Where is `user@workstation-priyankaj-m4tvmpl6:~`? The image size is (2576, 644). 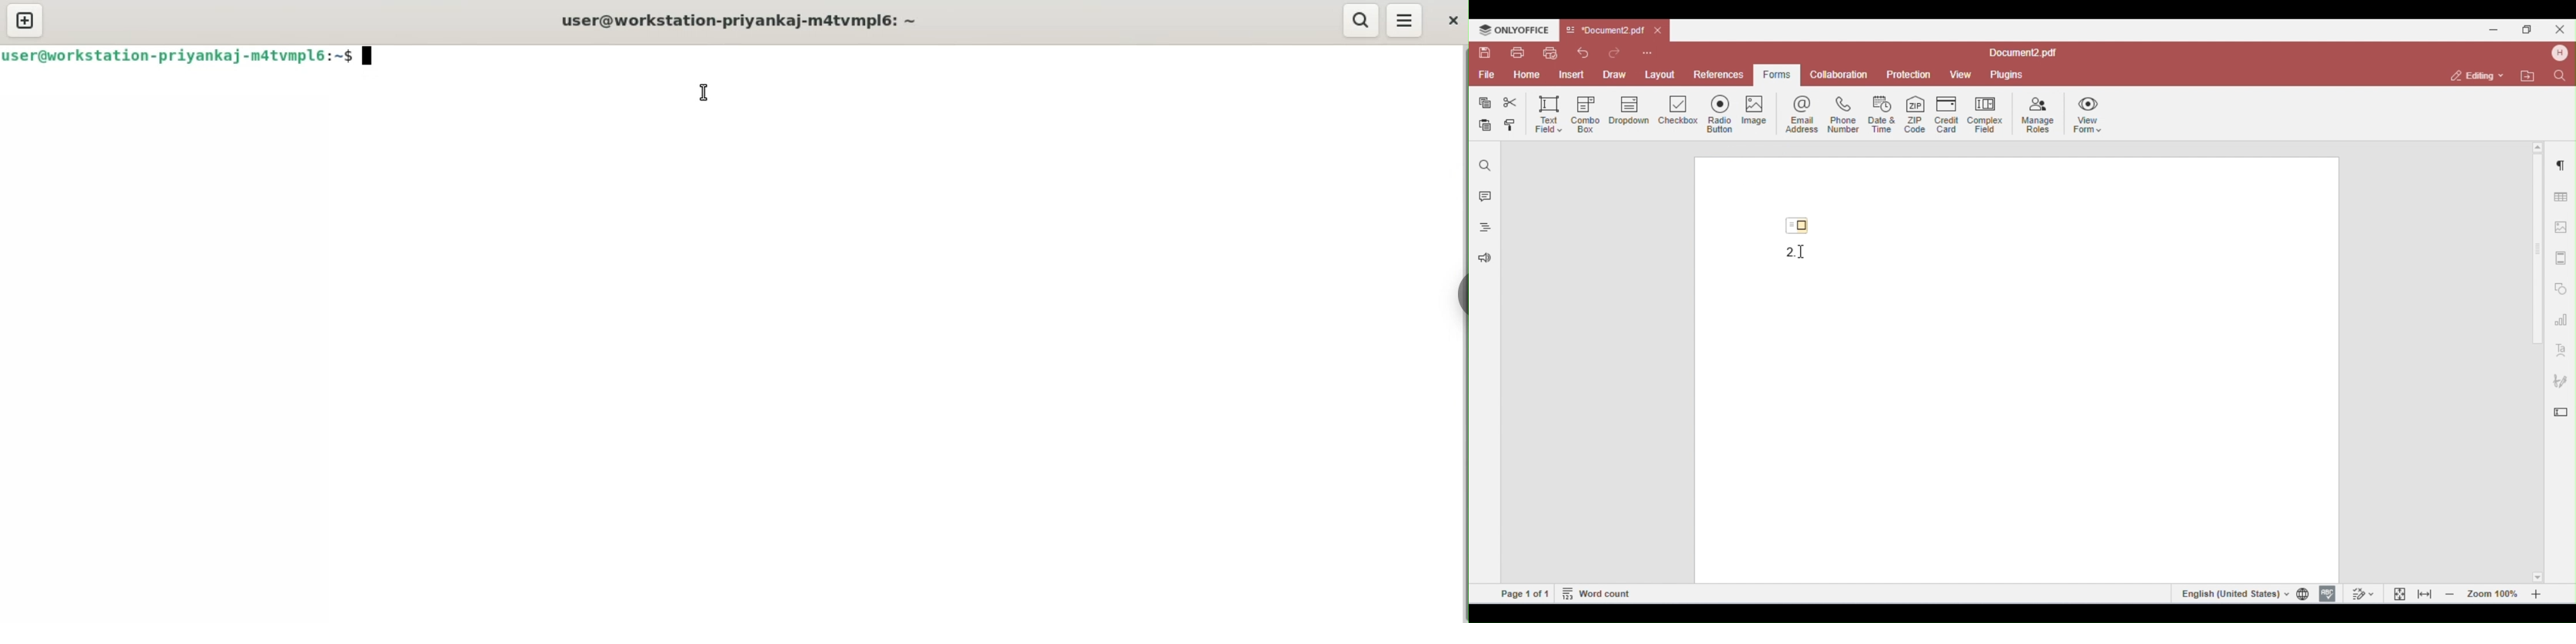
user@workstation-priyankaj-m4tvmpl6:~ is located at coordinates (739, 20).